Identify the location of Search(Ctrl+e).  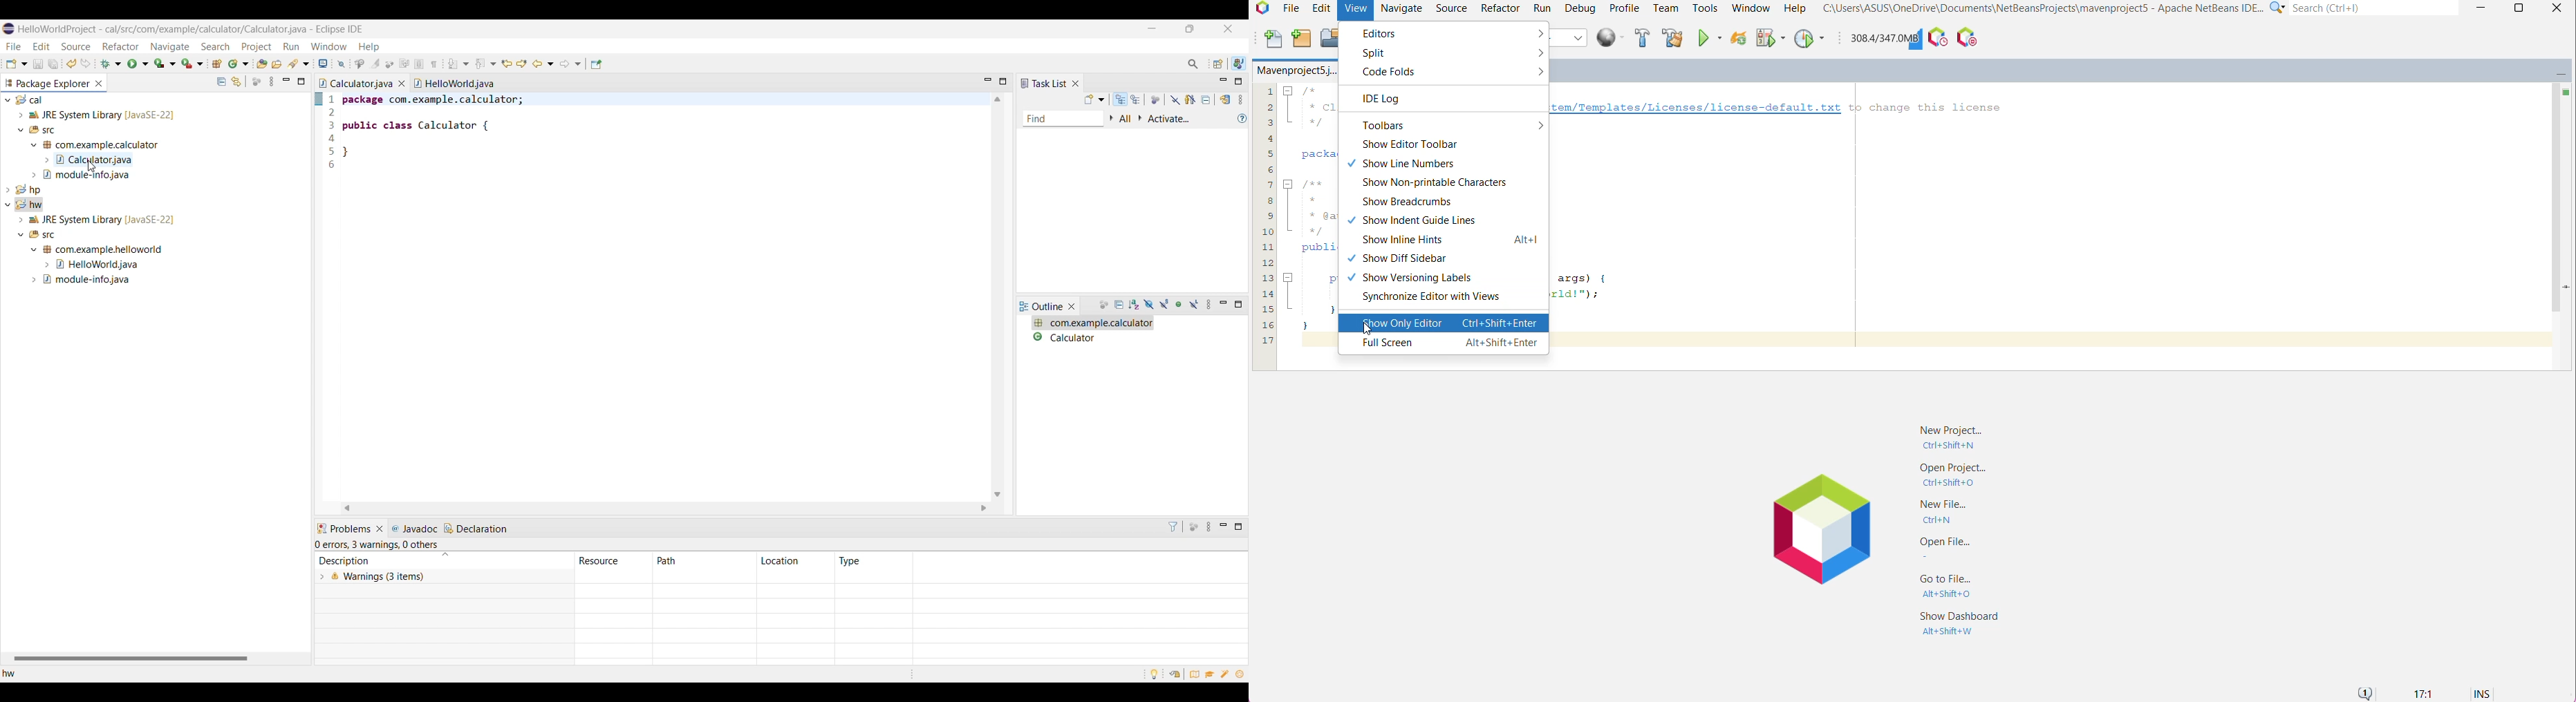
(2376, 8).